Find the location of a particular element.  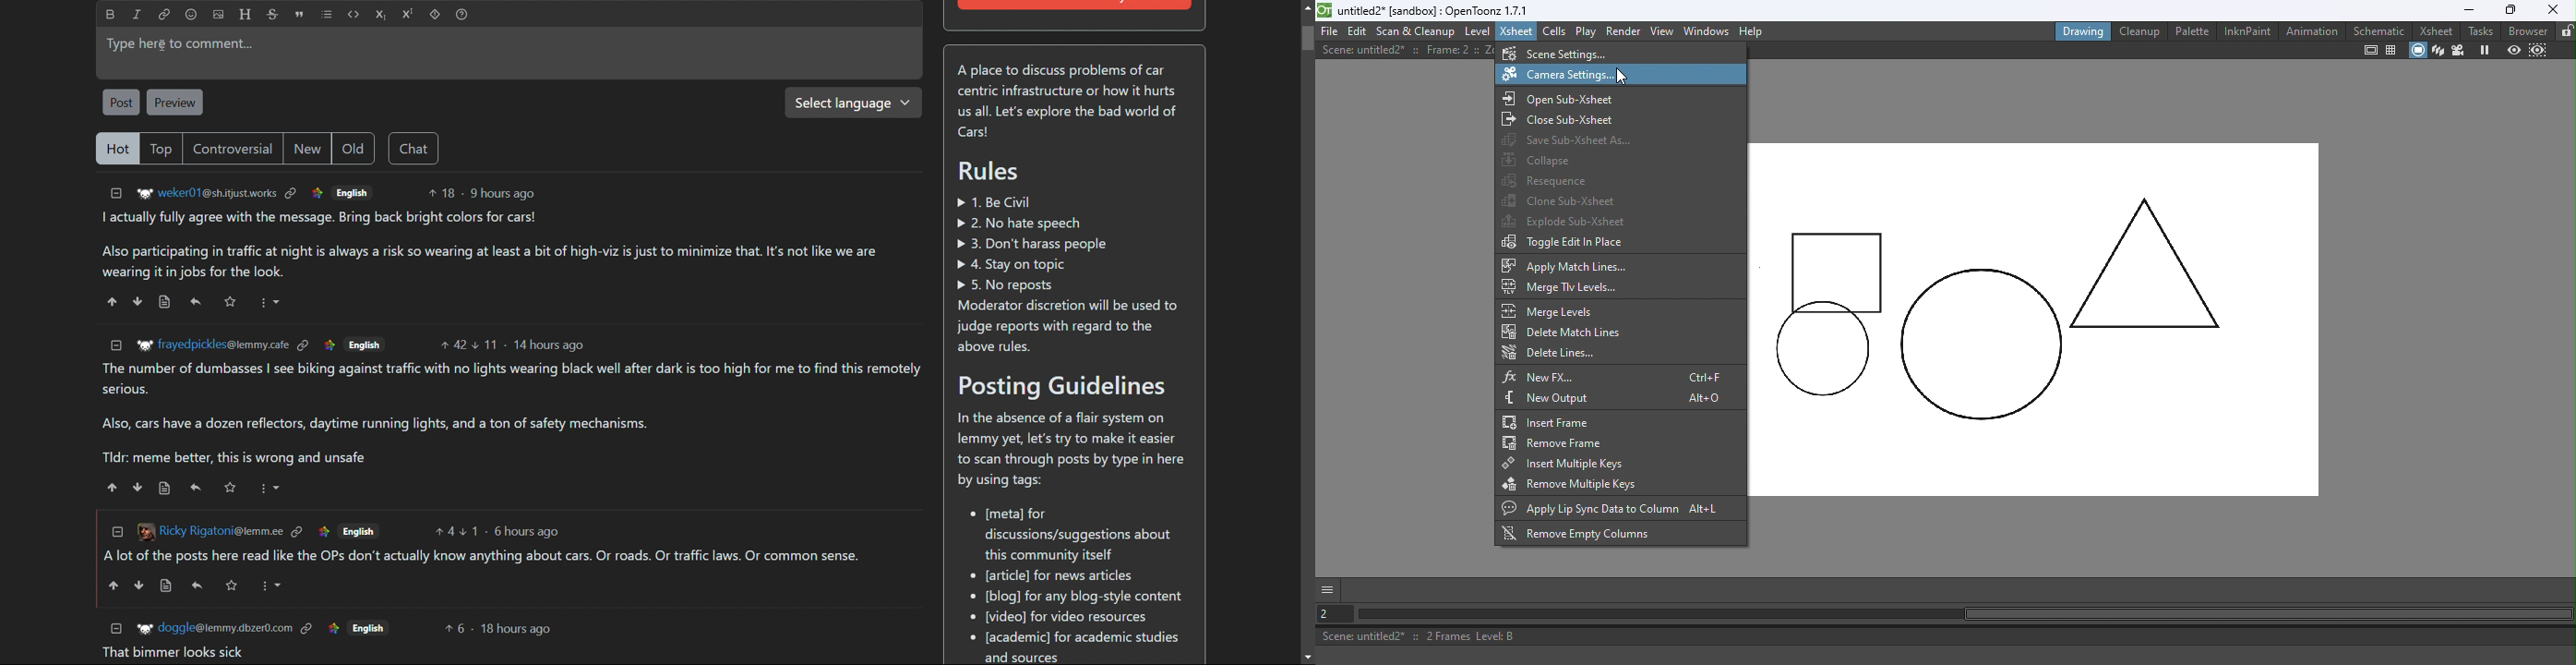

upvotes 4 is located at coordinates (444, 531).